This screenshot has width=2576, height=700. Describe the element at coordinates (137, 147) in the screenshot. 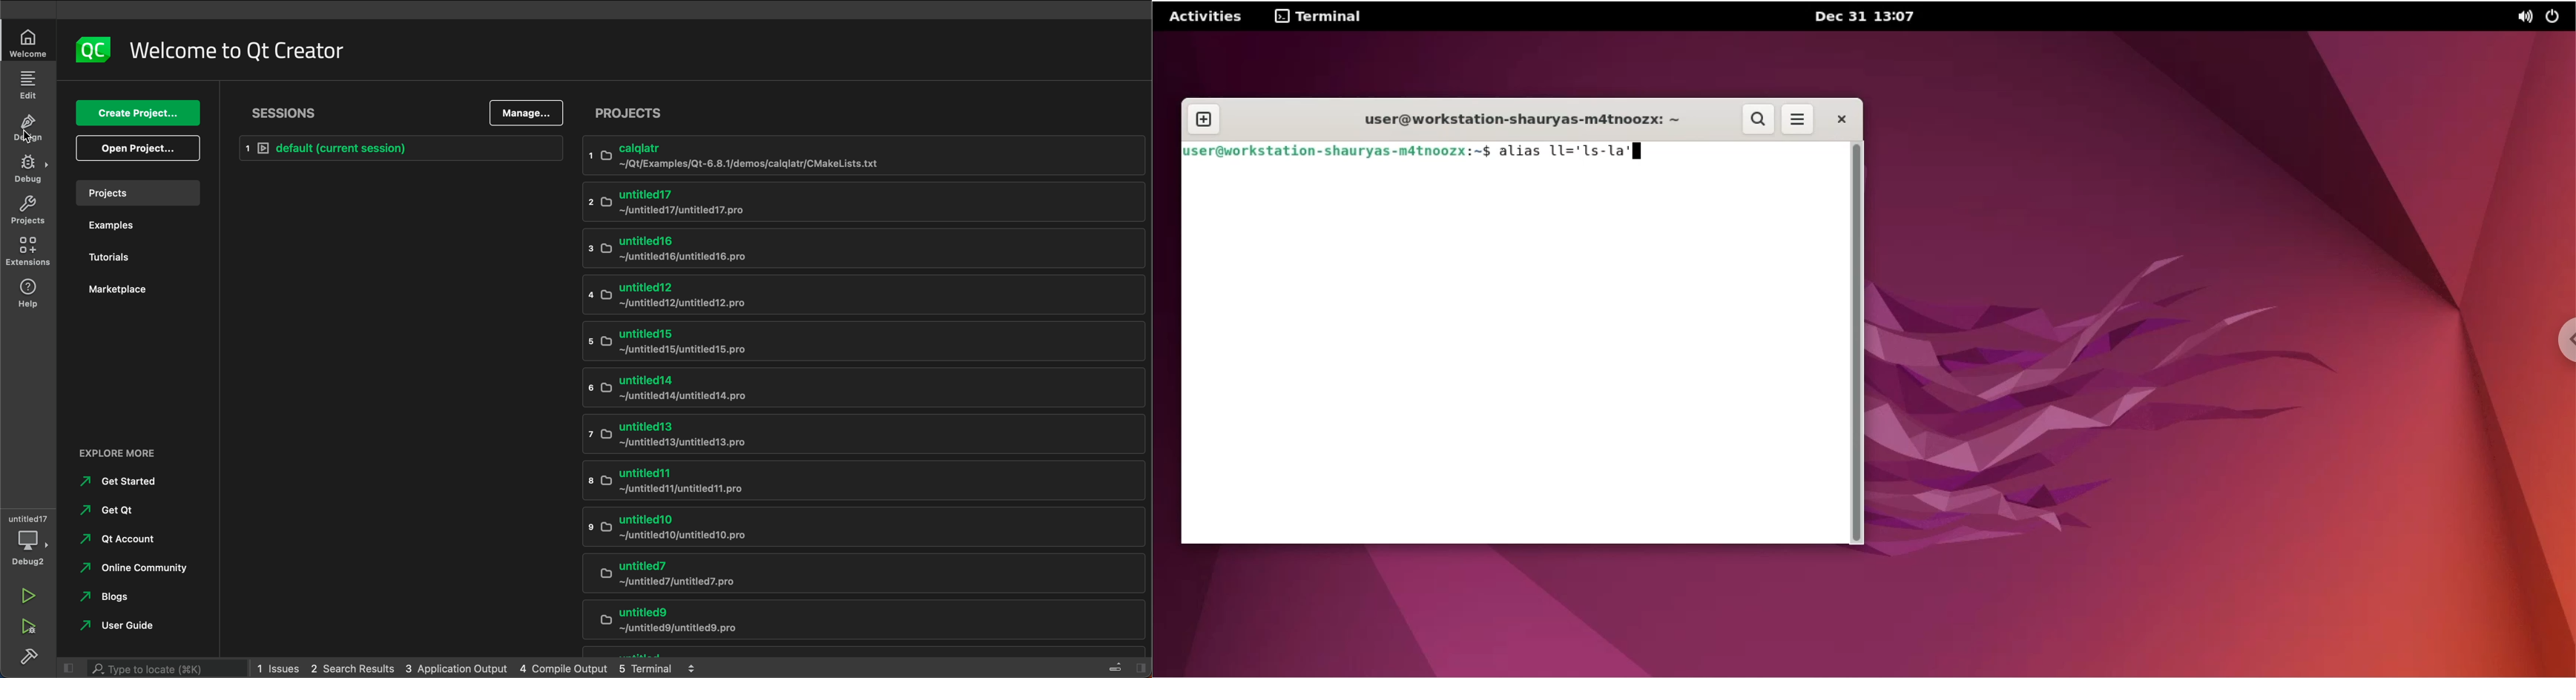

I see `open` at that location.